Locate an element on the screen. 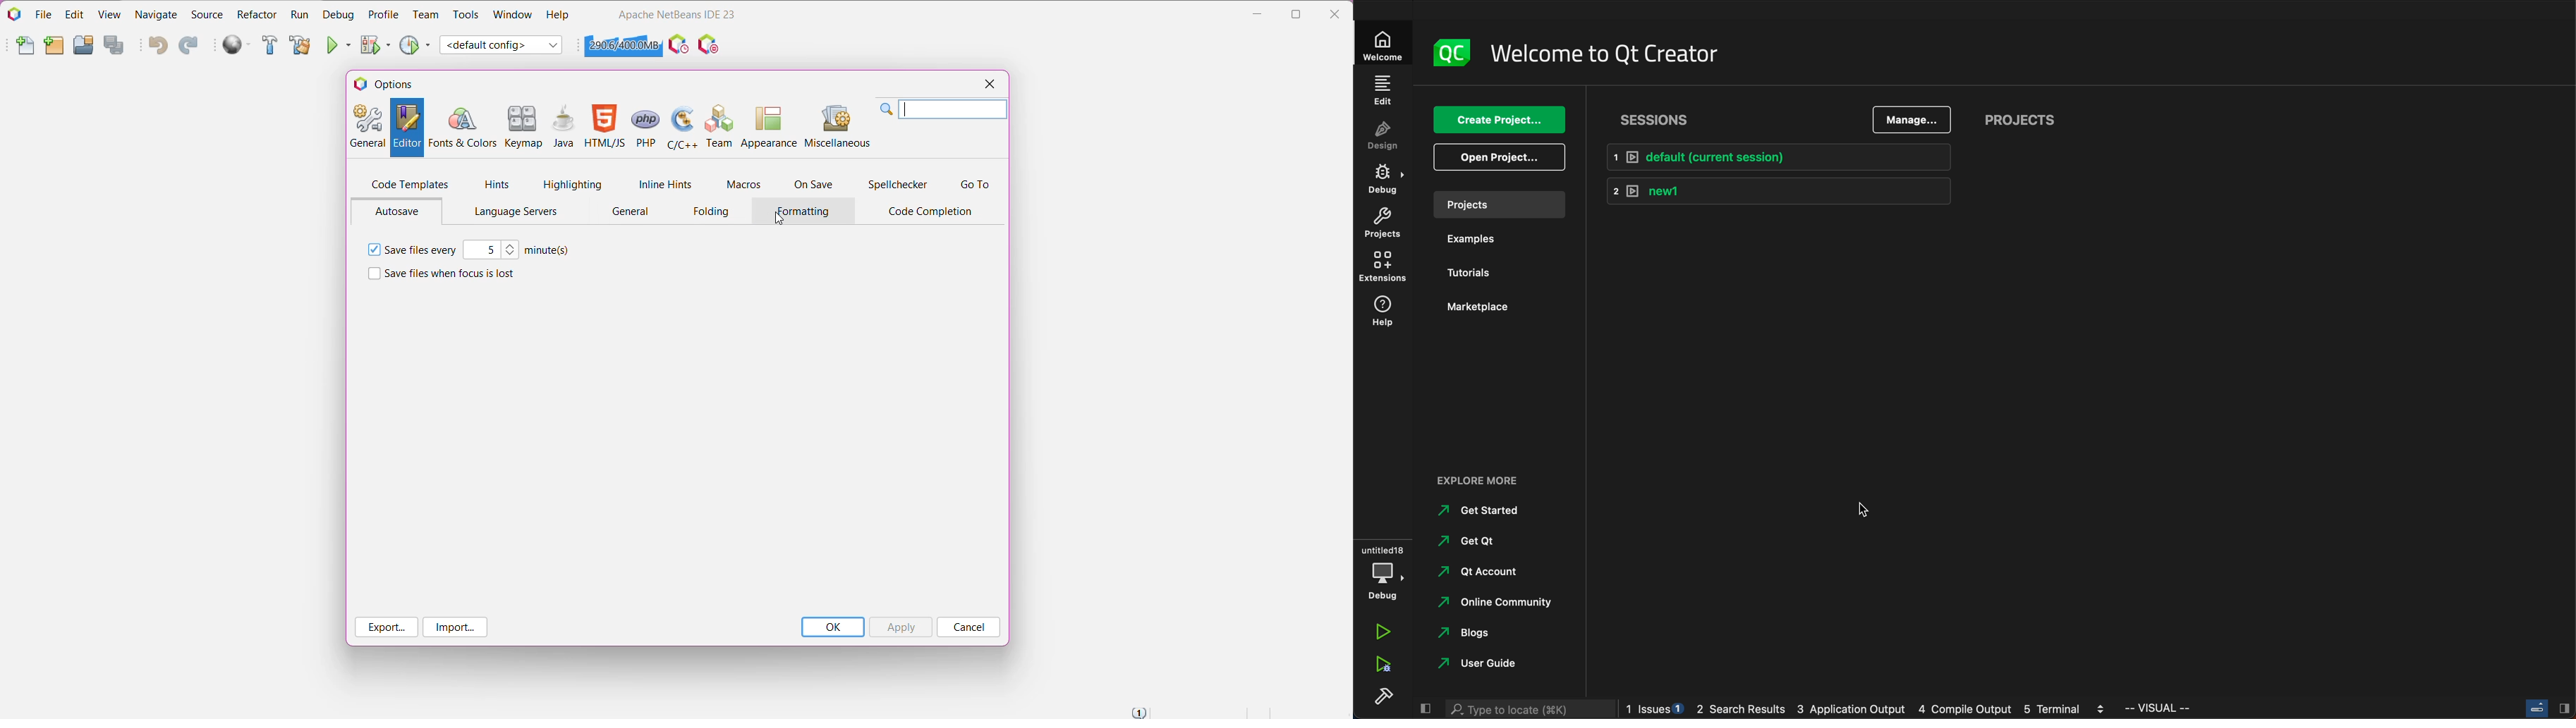 The width and height of the screenshot is (2576, 728). Team is located at coordinates (717, 125).